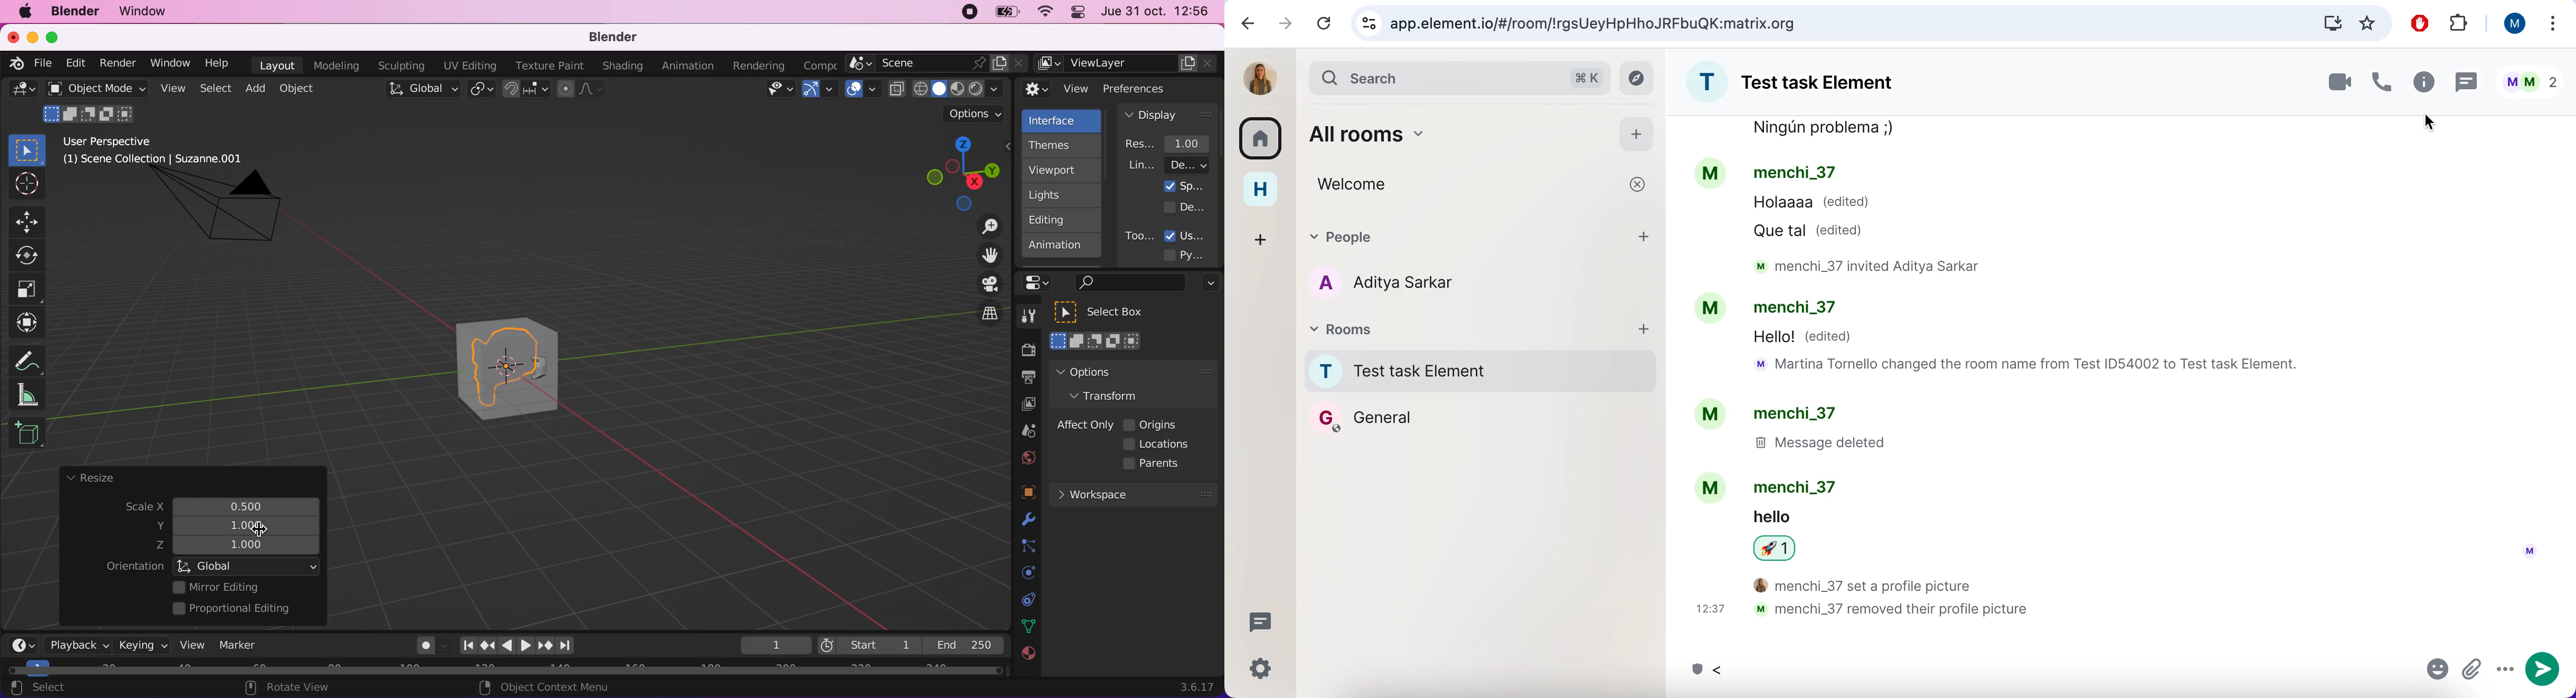 Image resolution: width=2576 pixels, height=700 pixels. I want to click on marker, so click(238, 645).